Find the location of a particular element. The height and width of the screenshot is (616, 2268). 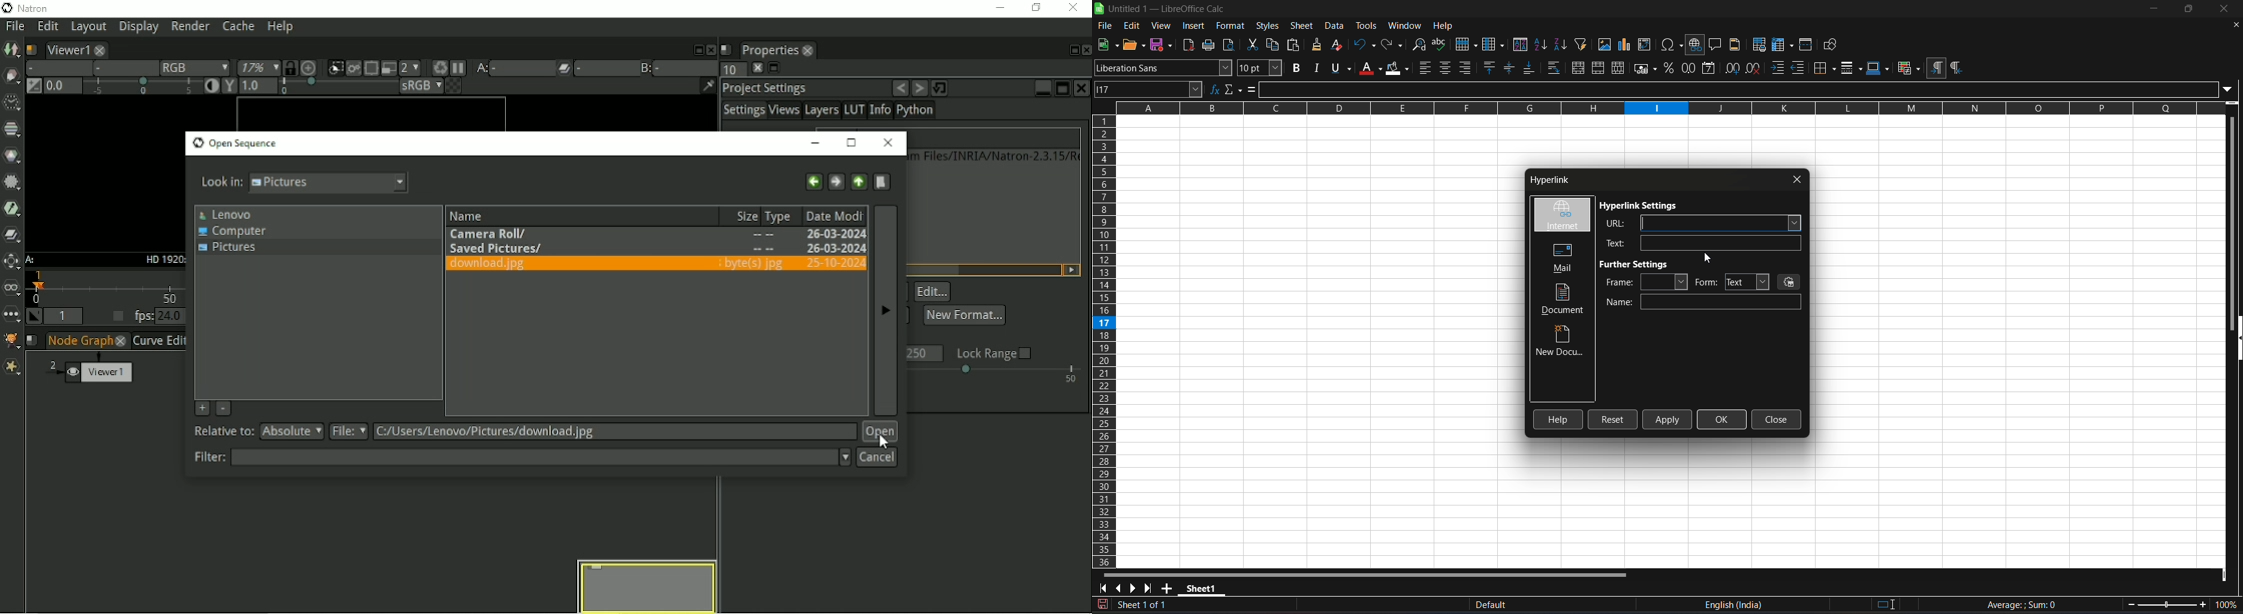

zoom factor is located at coordinates (2183, 604).